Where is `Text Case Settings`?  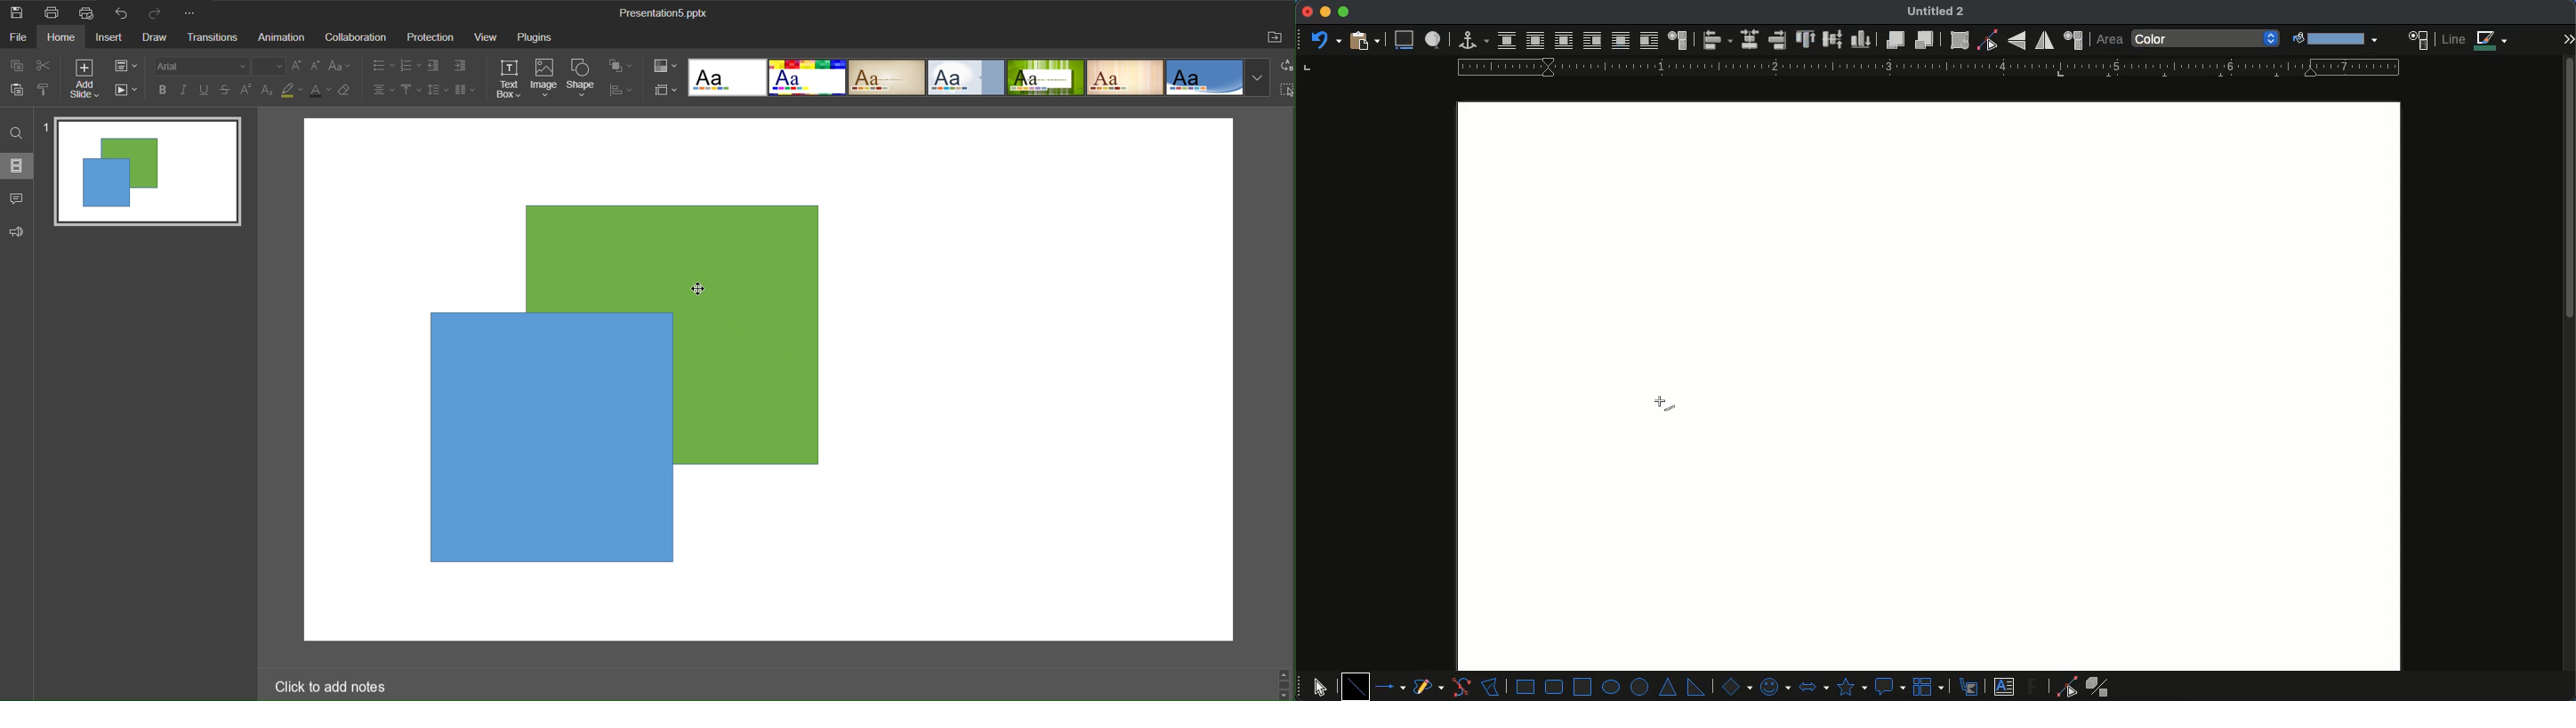 Text Case Settings is located at coordinates (344, 67).